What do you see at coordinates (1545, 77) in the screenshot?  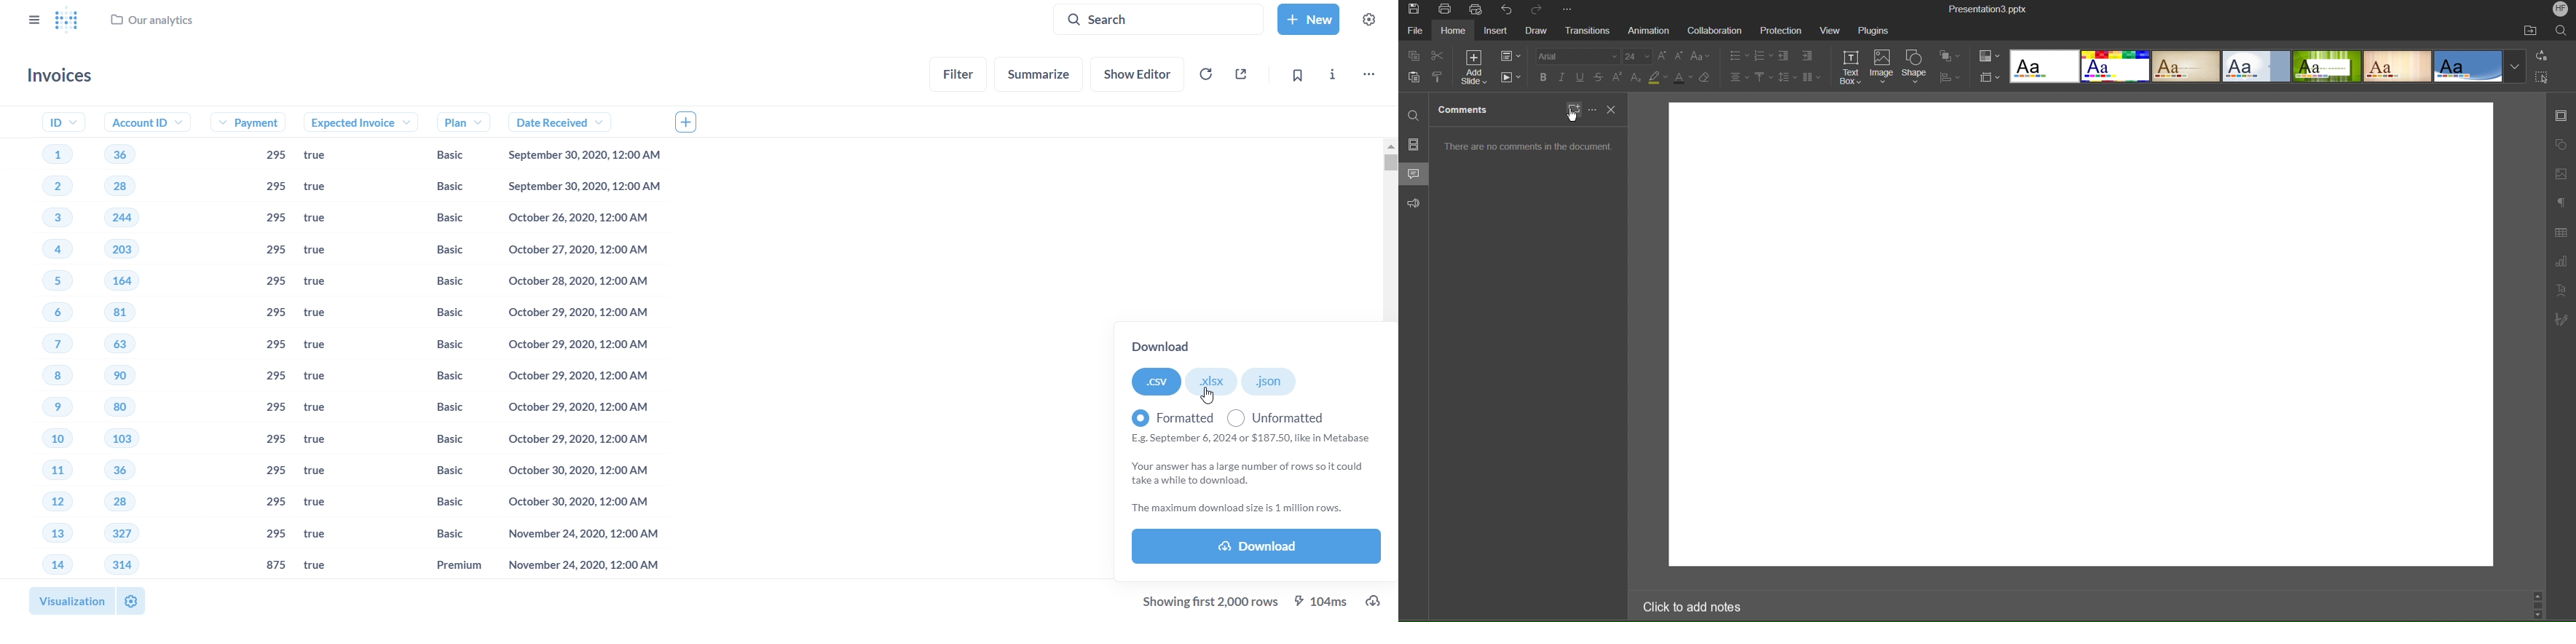 I see `Bold` at bounding box center [1545, 77].